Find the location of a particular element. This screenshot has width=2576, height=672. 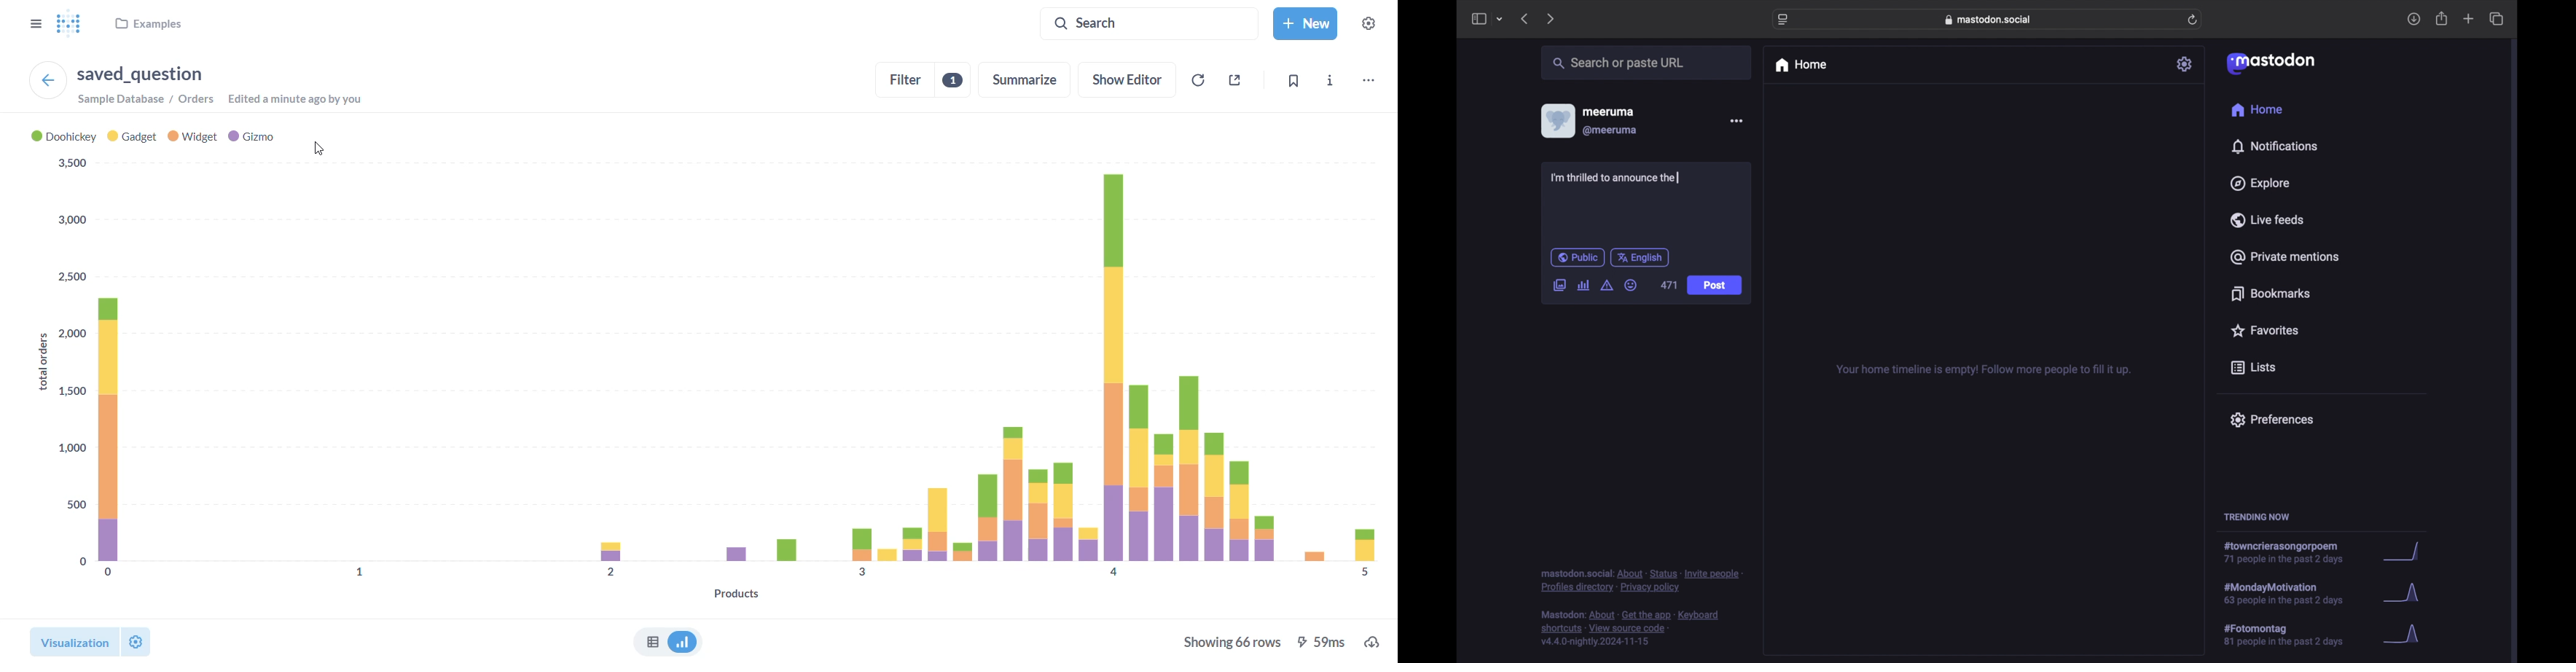

graph is located at coordinates (2405, 594).